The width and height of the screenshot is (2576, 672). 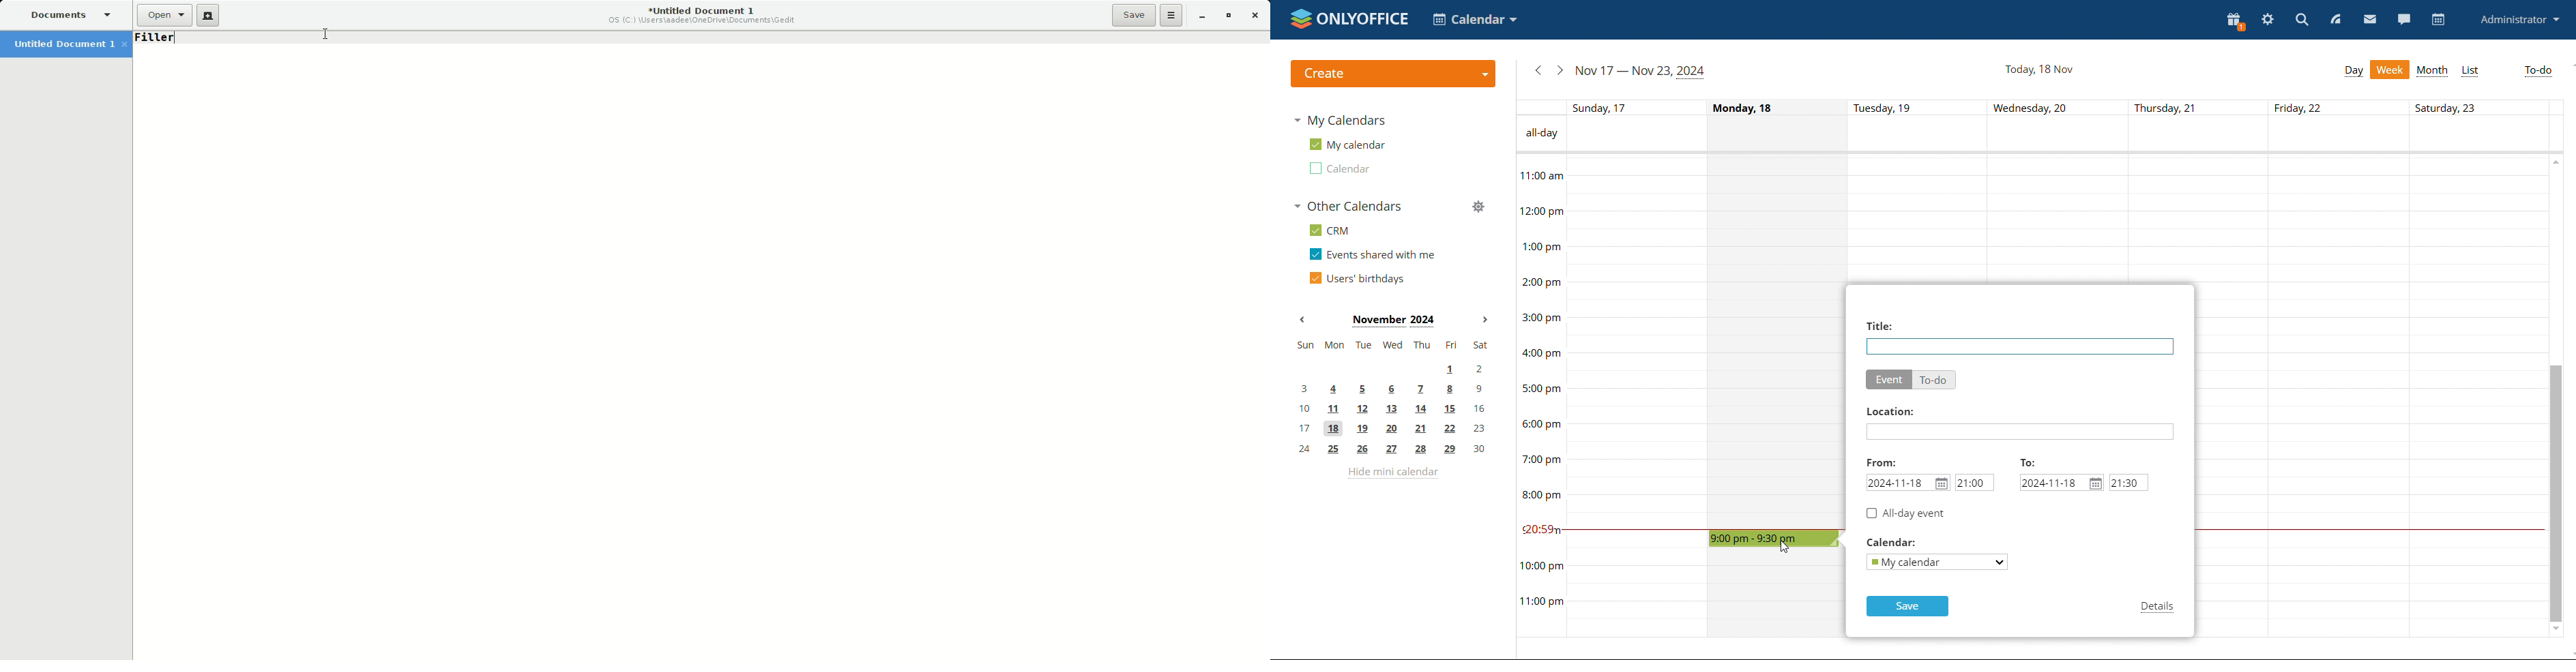 I want to click on event, so click(x=1889, y=379).